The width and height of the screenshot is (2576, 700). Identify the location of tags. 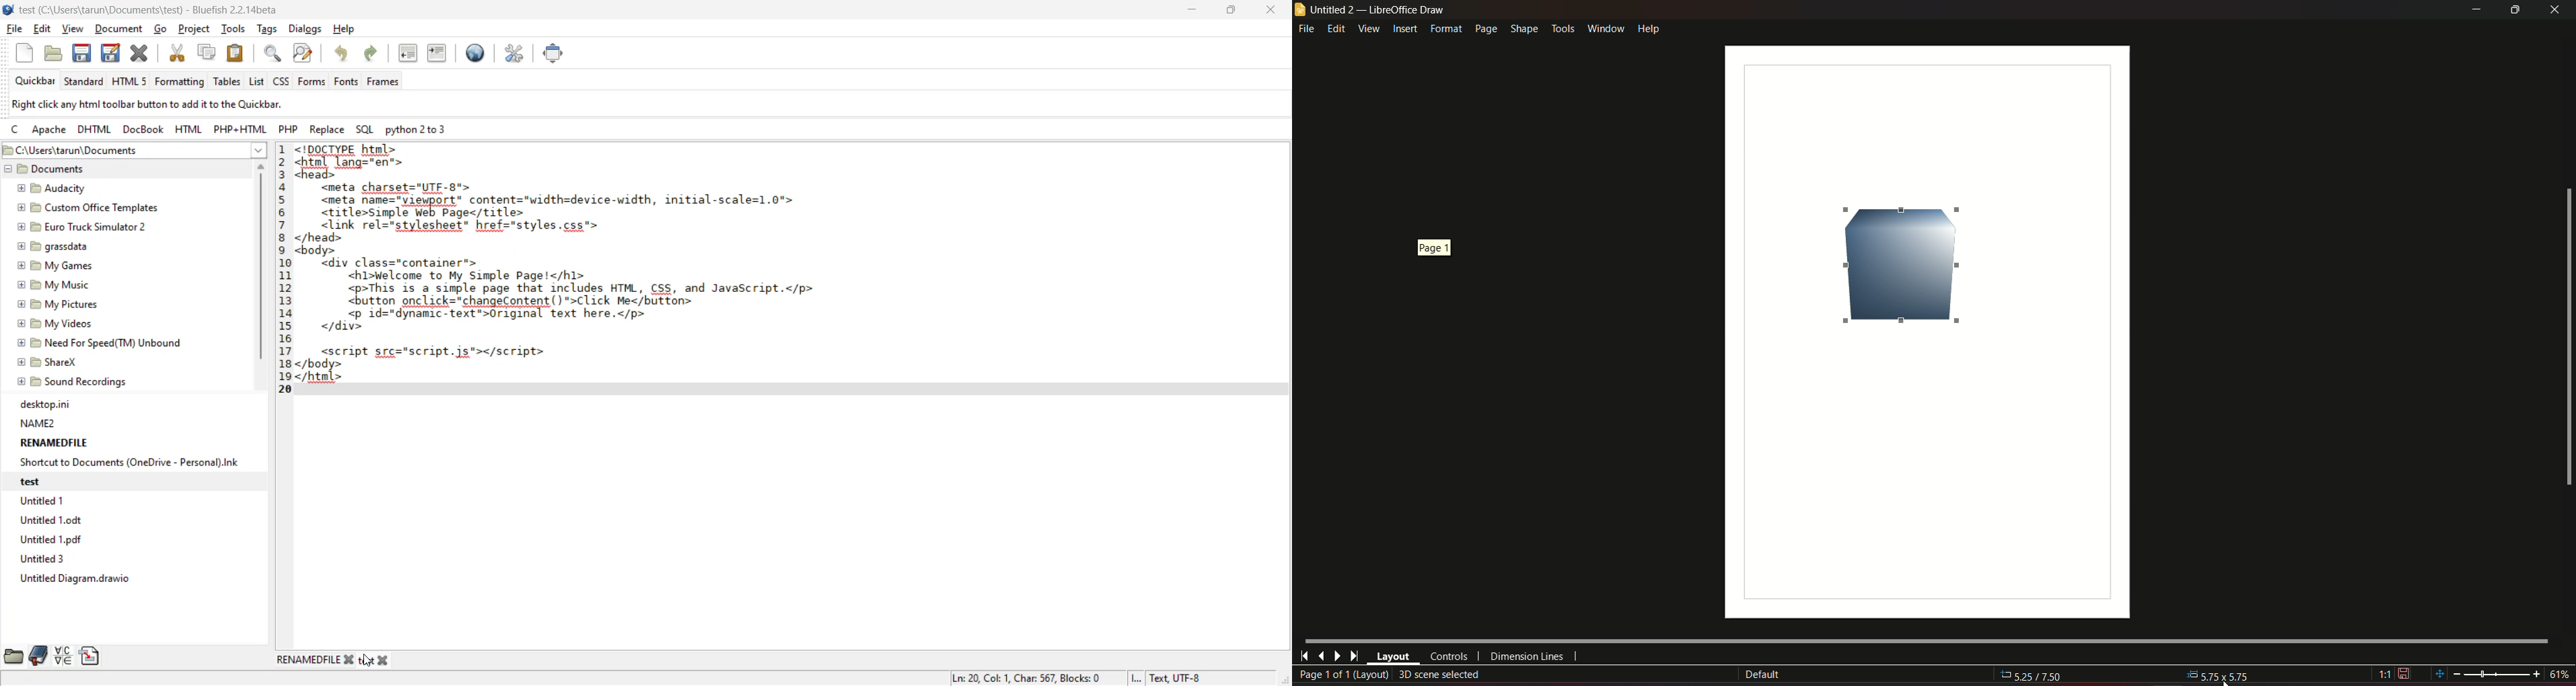
(266, 29).